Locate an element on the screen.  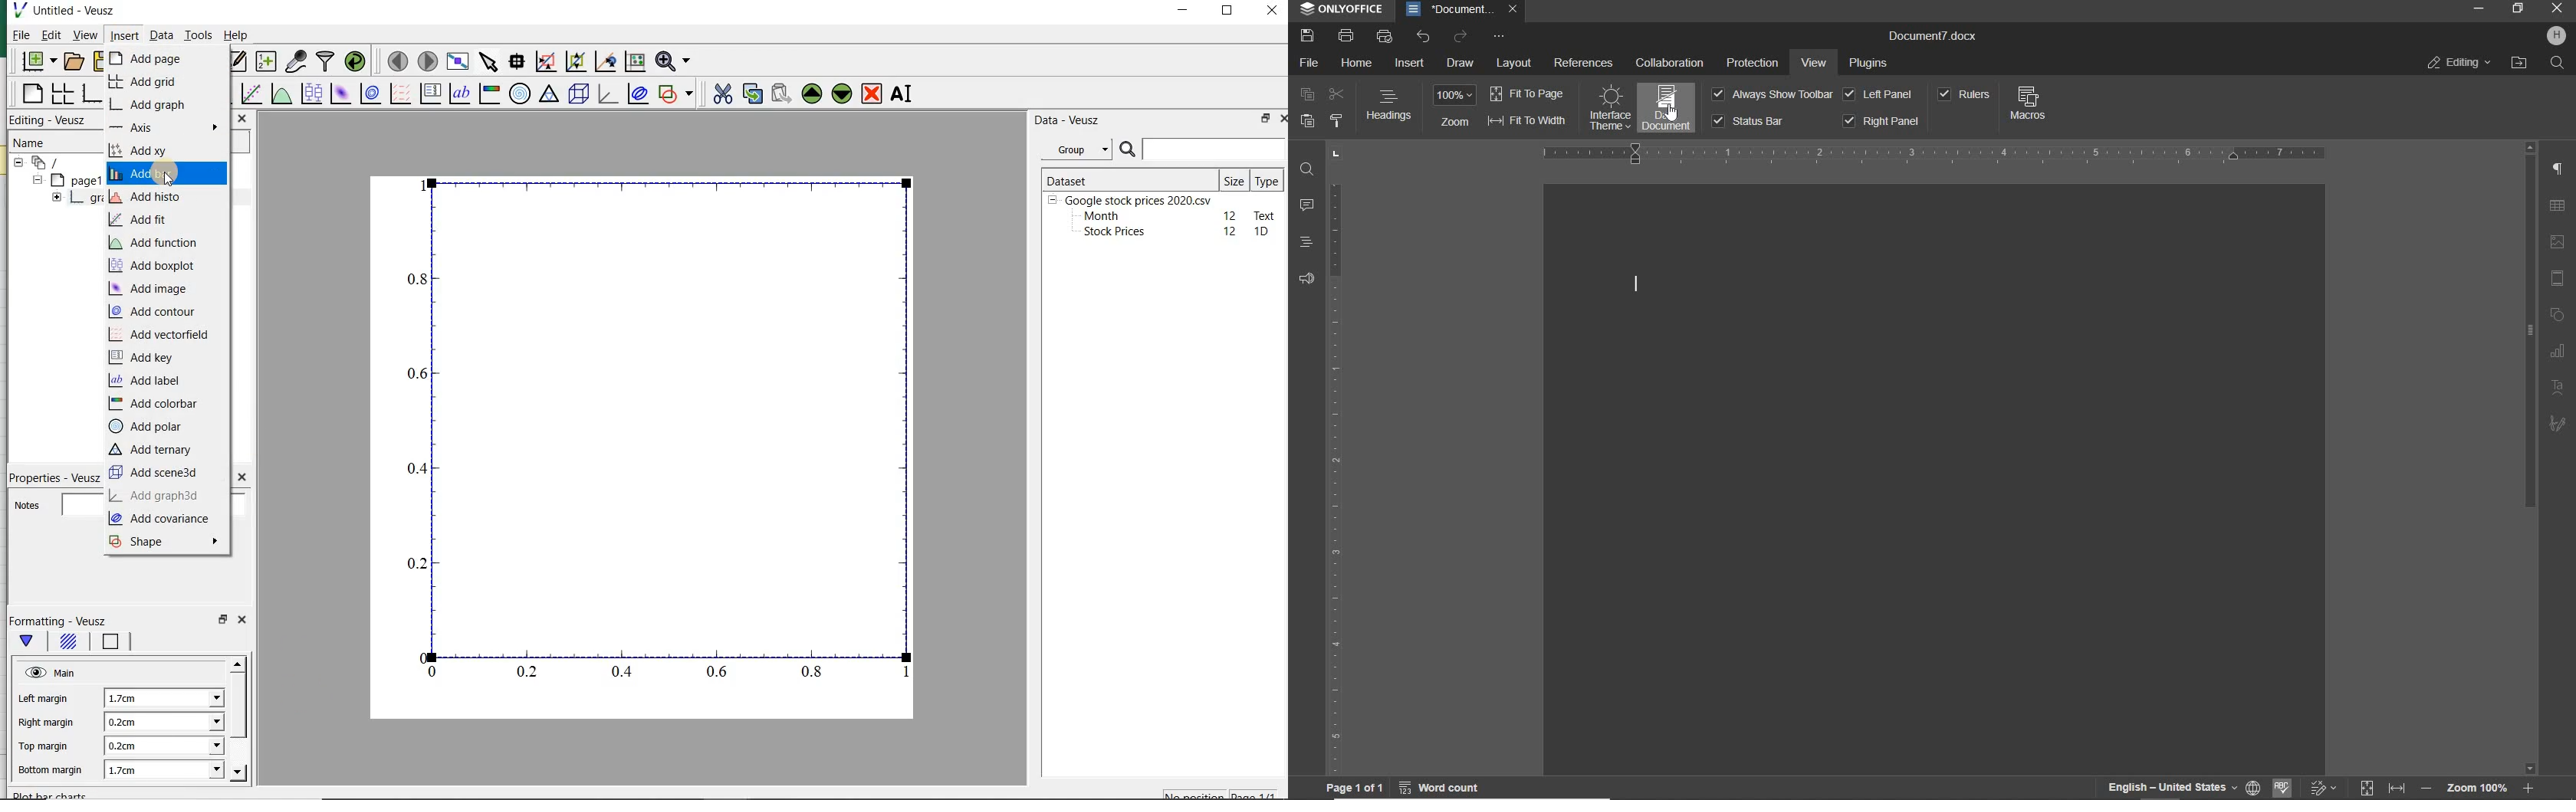
Main is located at coordinates (52, 674).